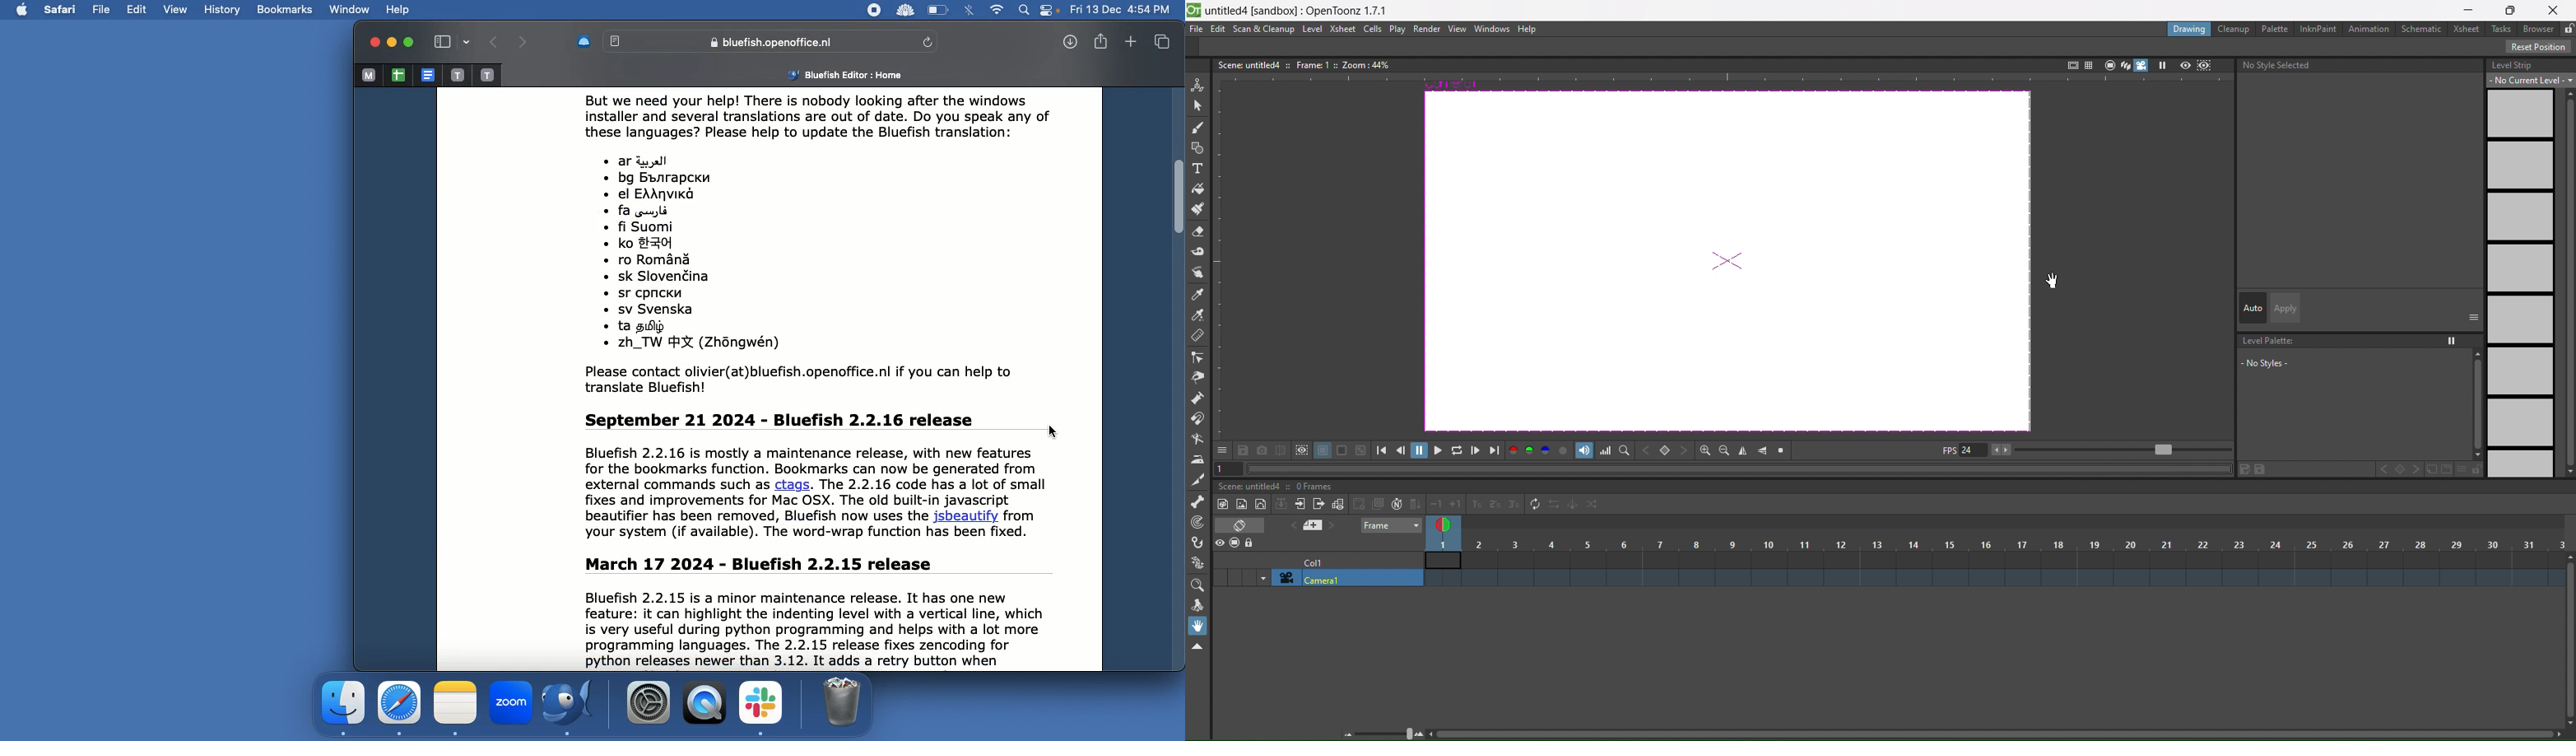 This screenshot has width=2576, height=756. I want to click on icon, so click(1236, 544).